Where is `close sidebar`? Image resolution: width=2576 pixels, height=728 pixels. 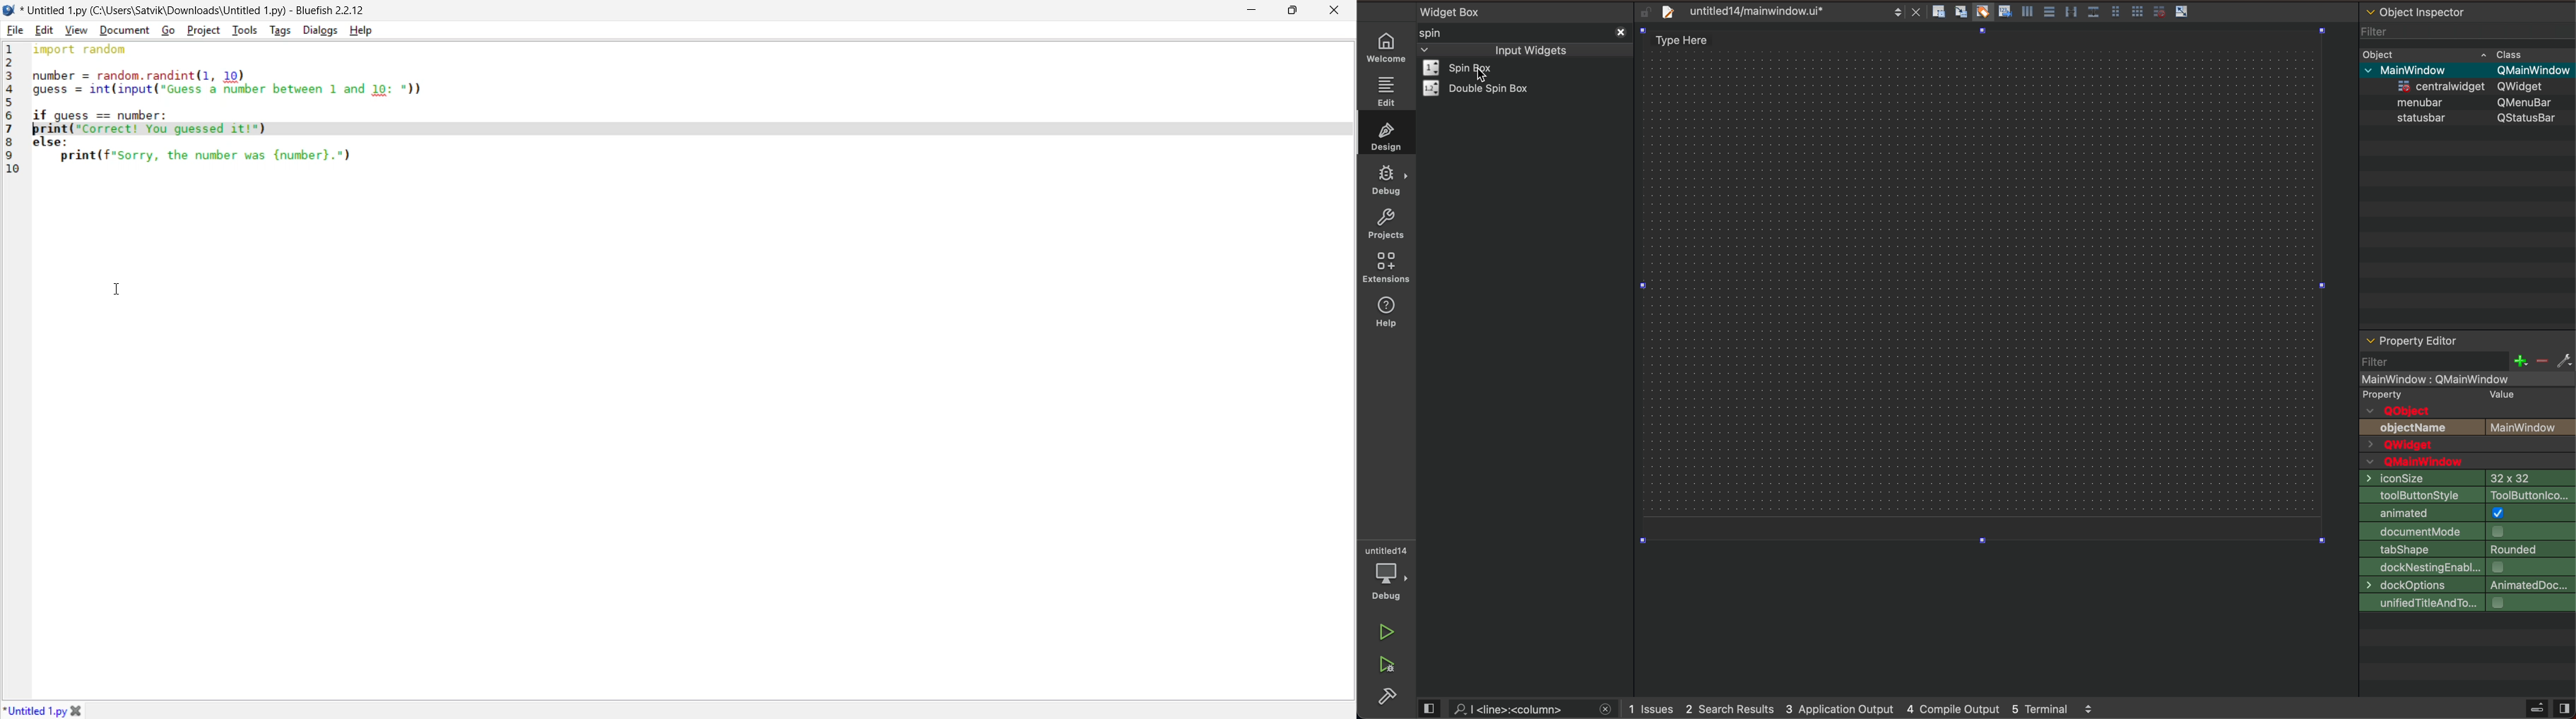
close sidebar is located at coordinates (2548, 708).